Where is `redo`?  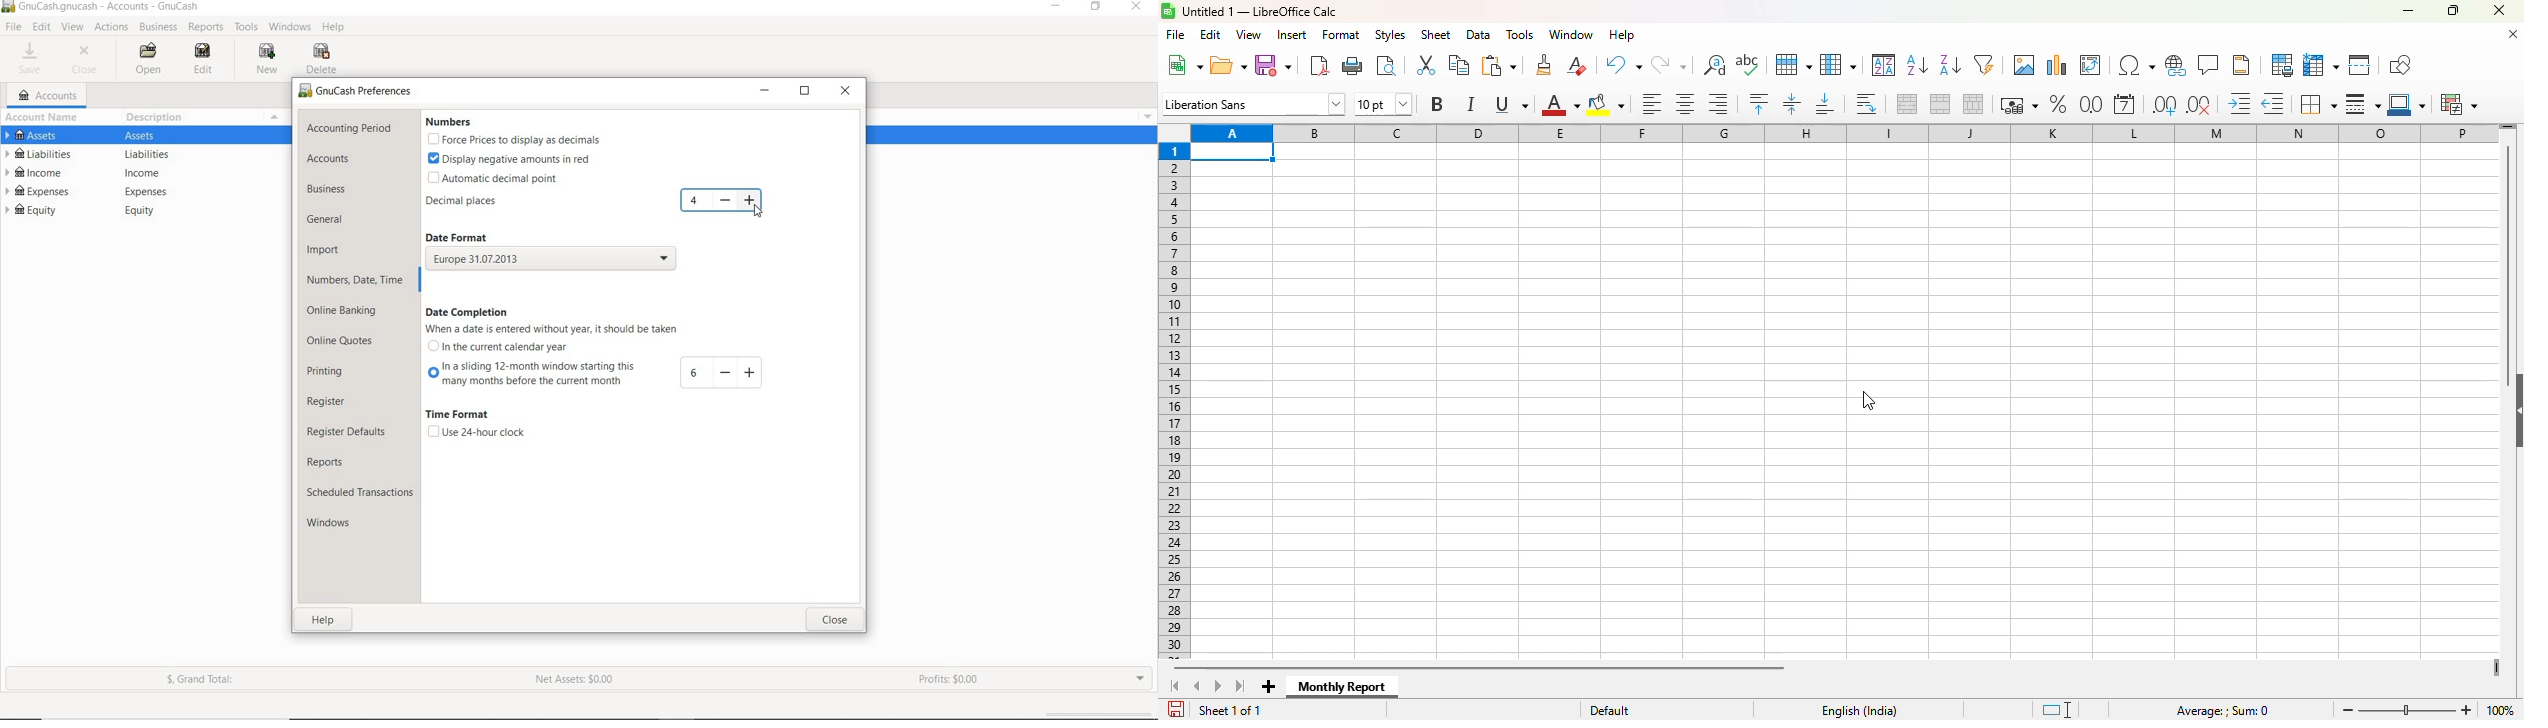
redo is located at coordinates (1669, 65).